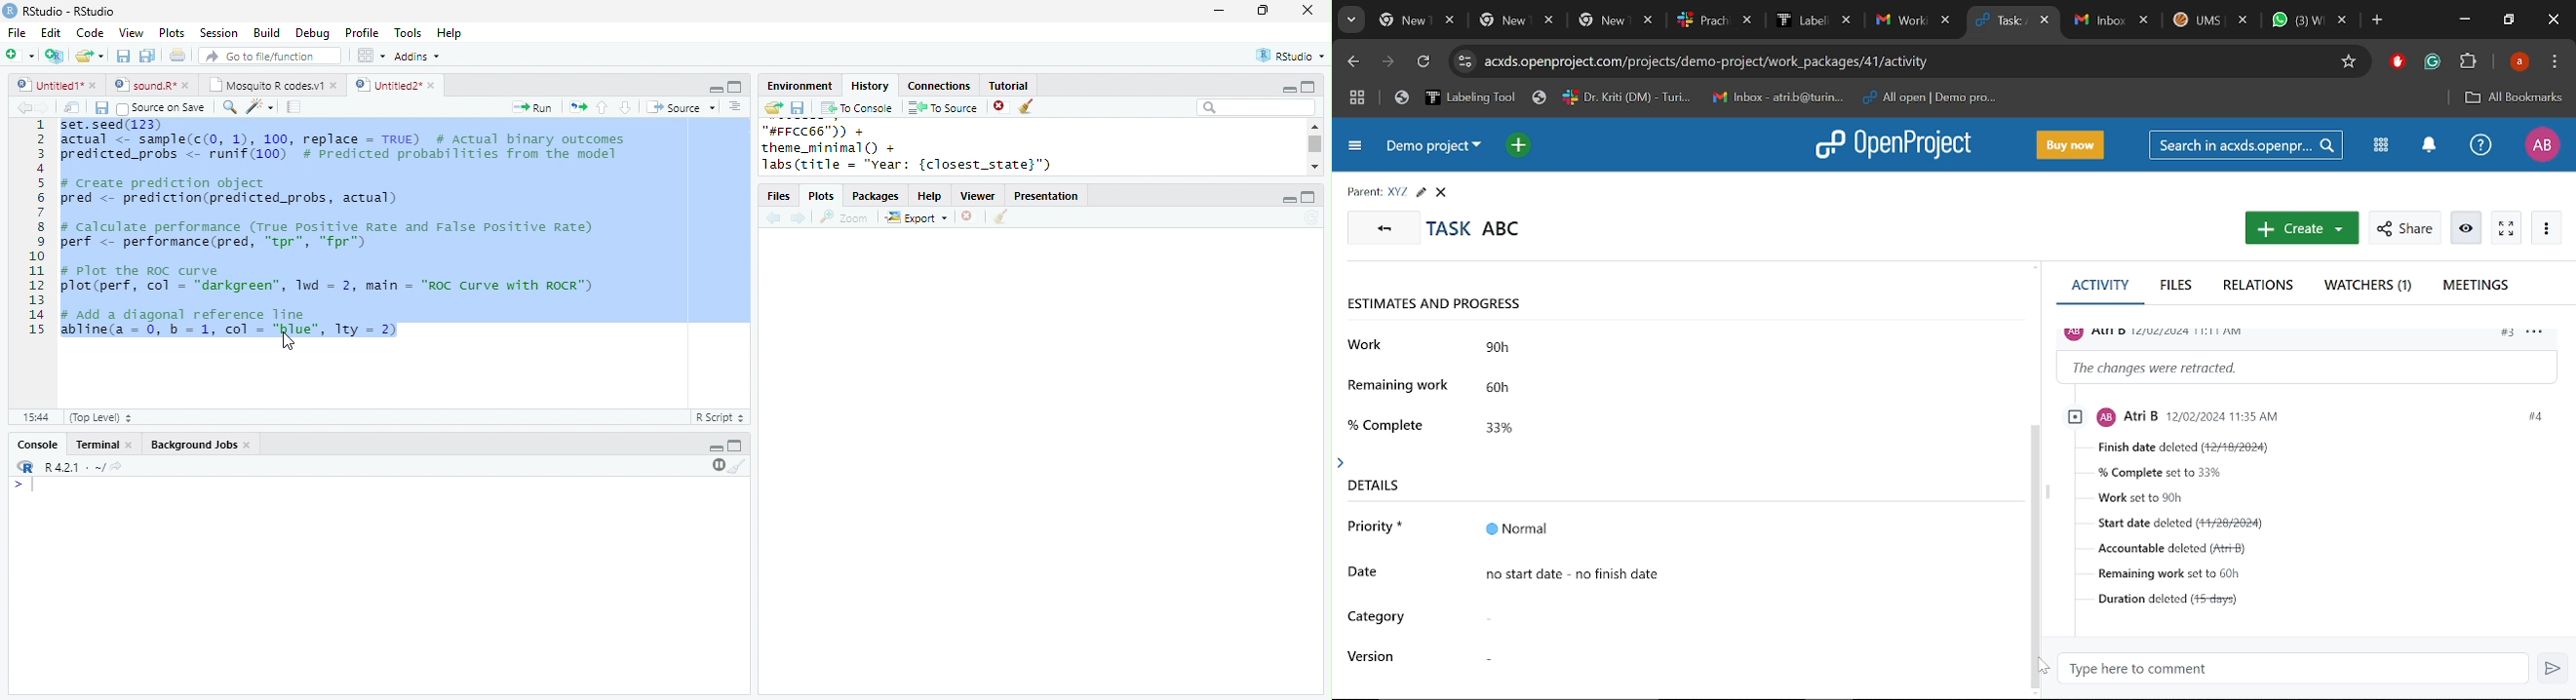 The width and height of the screenshot is (2576, 700). I want to click on # Create prediction object
pred <- prediction(predicted_probs, actual), so click(230, 191).